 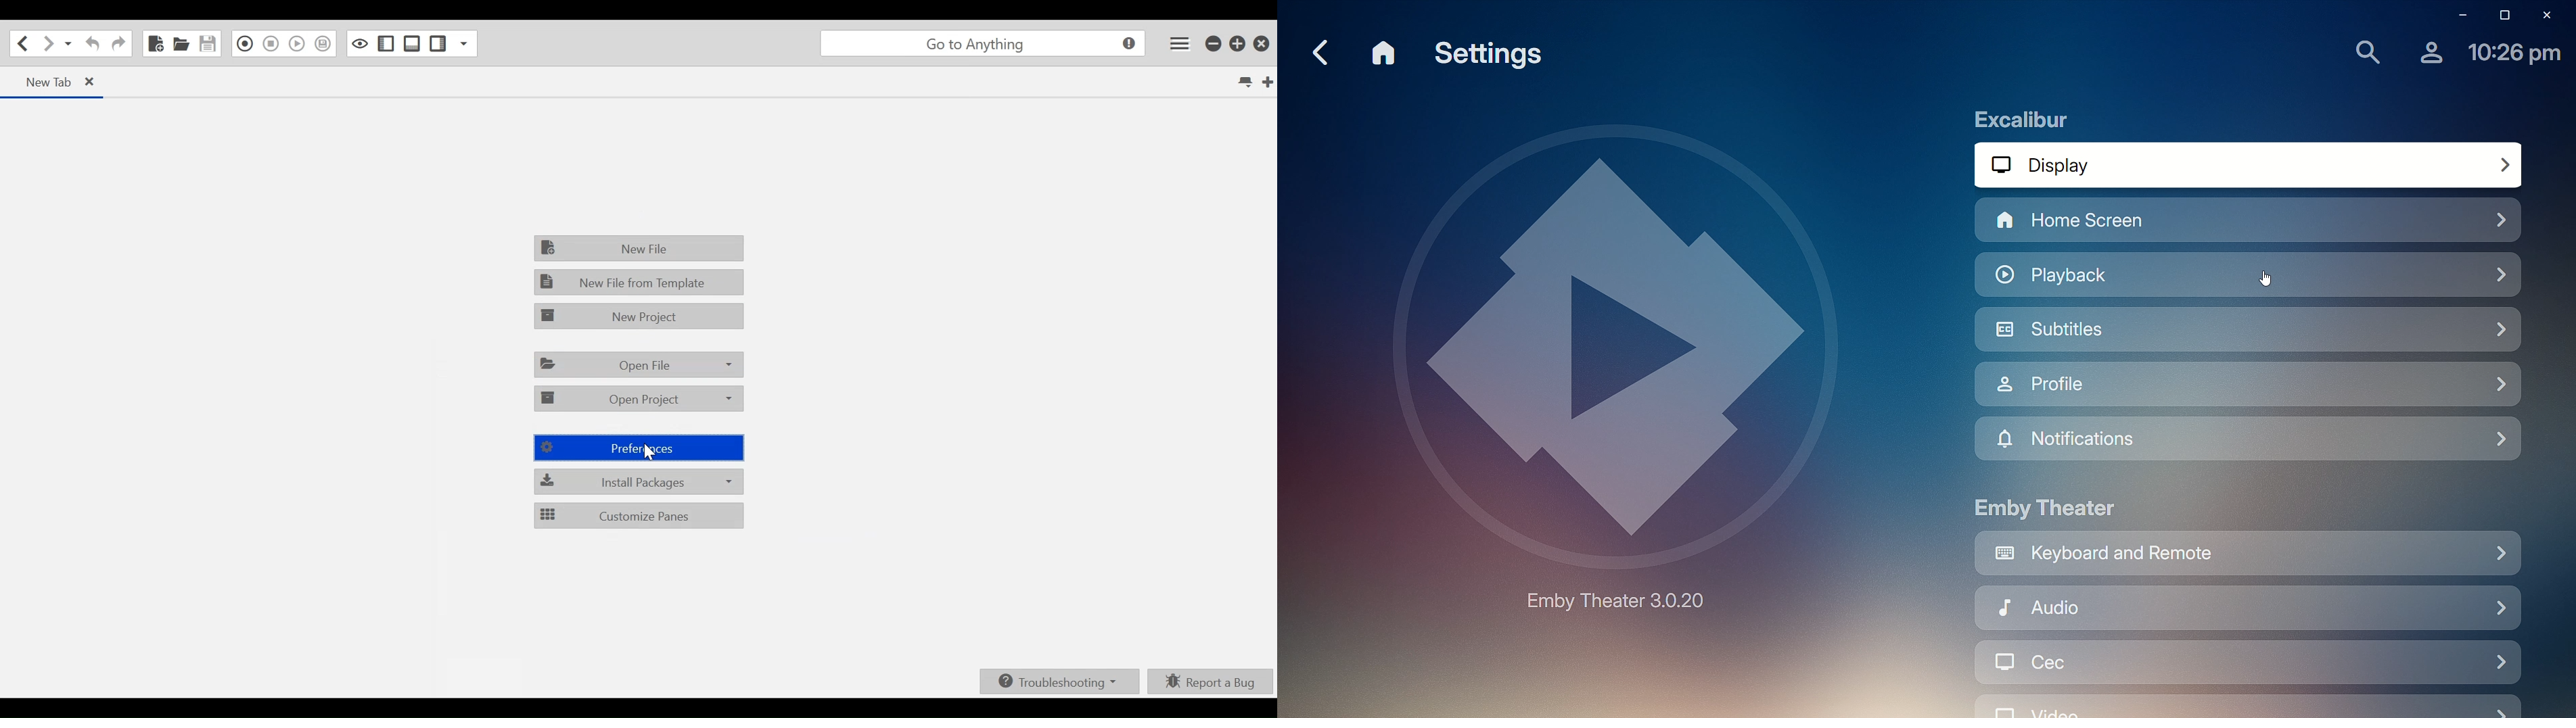 What do you see at coordinates (1611, 366) in the screenshot?
I see `Emby Logo` at bounding box center [1611, 366].